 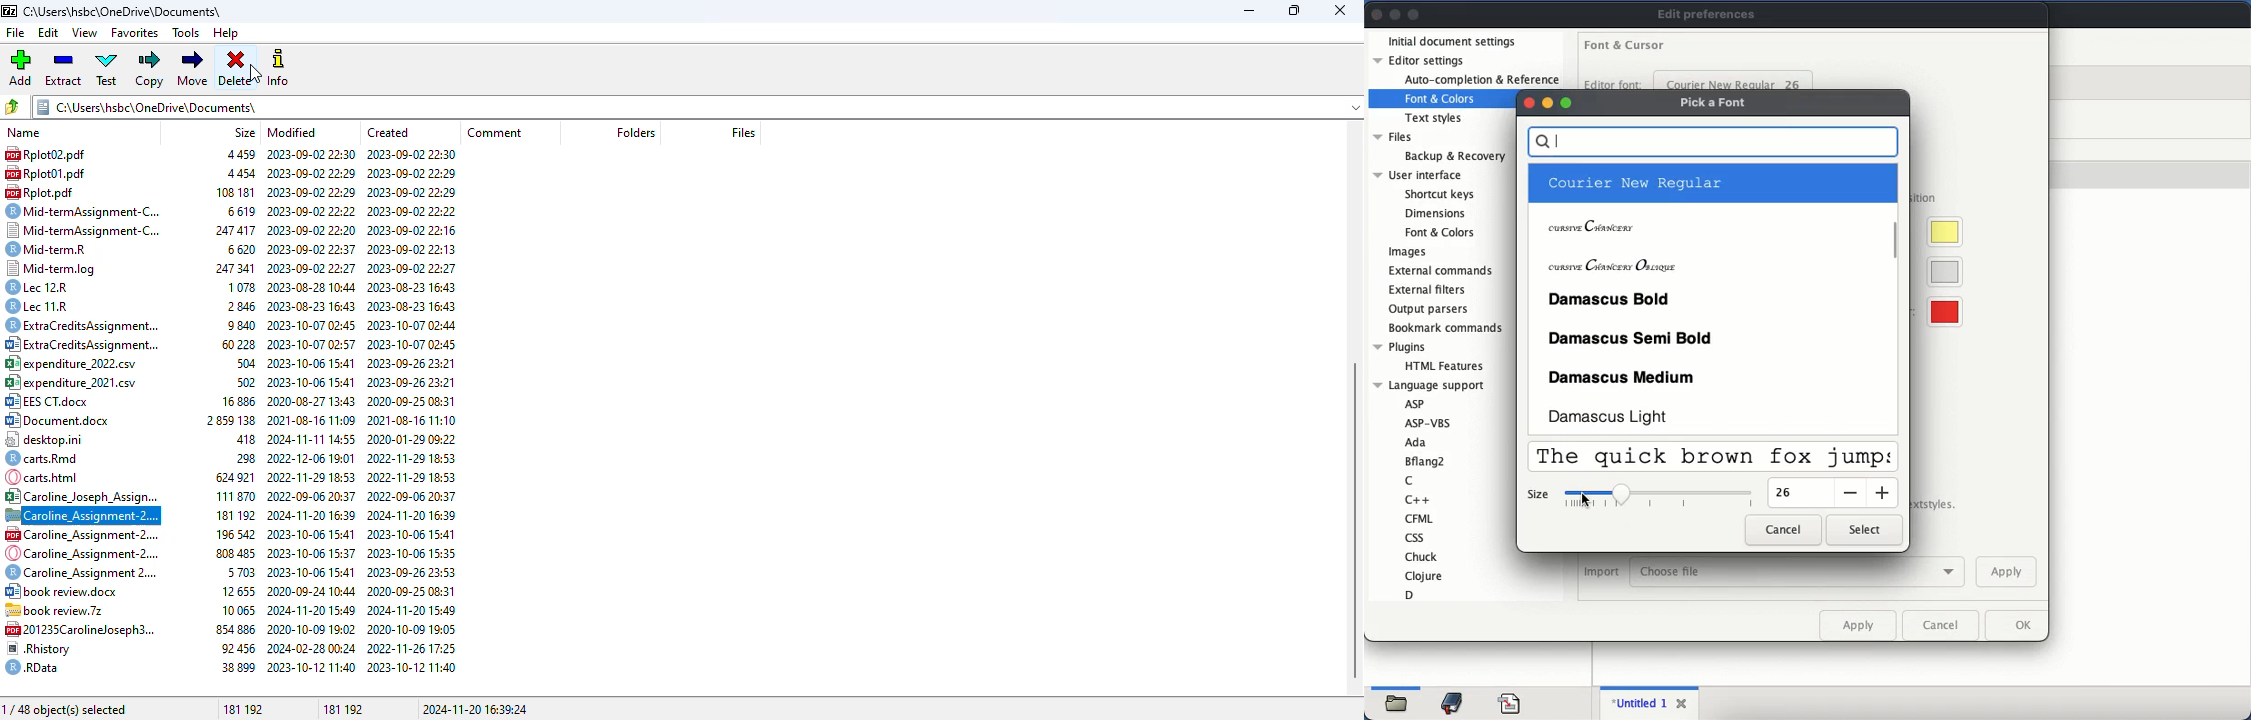 I want to click on 2024-11-20 16:39:24, so click(x=477, y=709).